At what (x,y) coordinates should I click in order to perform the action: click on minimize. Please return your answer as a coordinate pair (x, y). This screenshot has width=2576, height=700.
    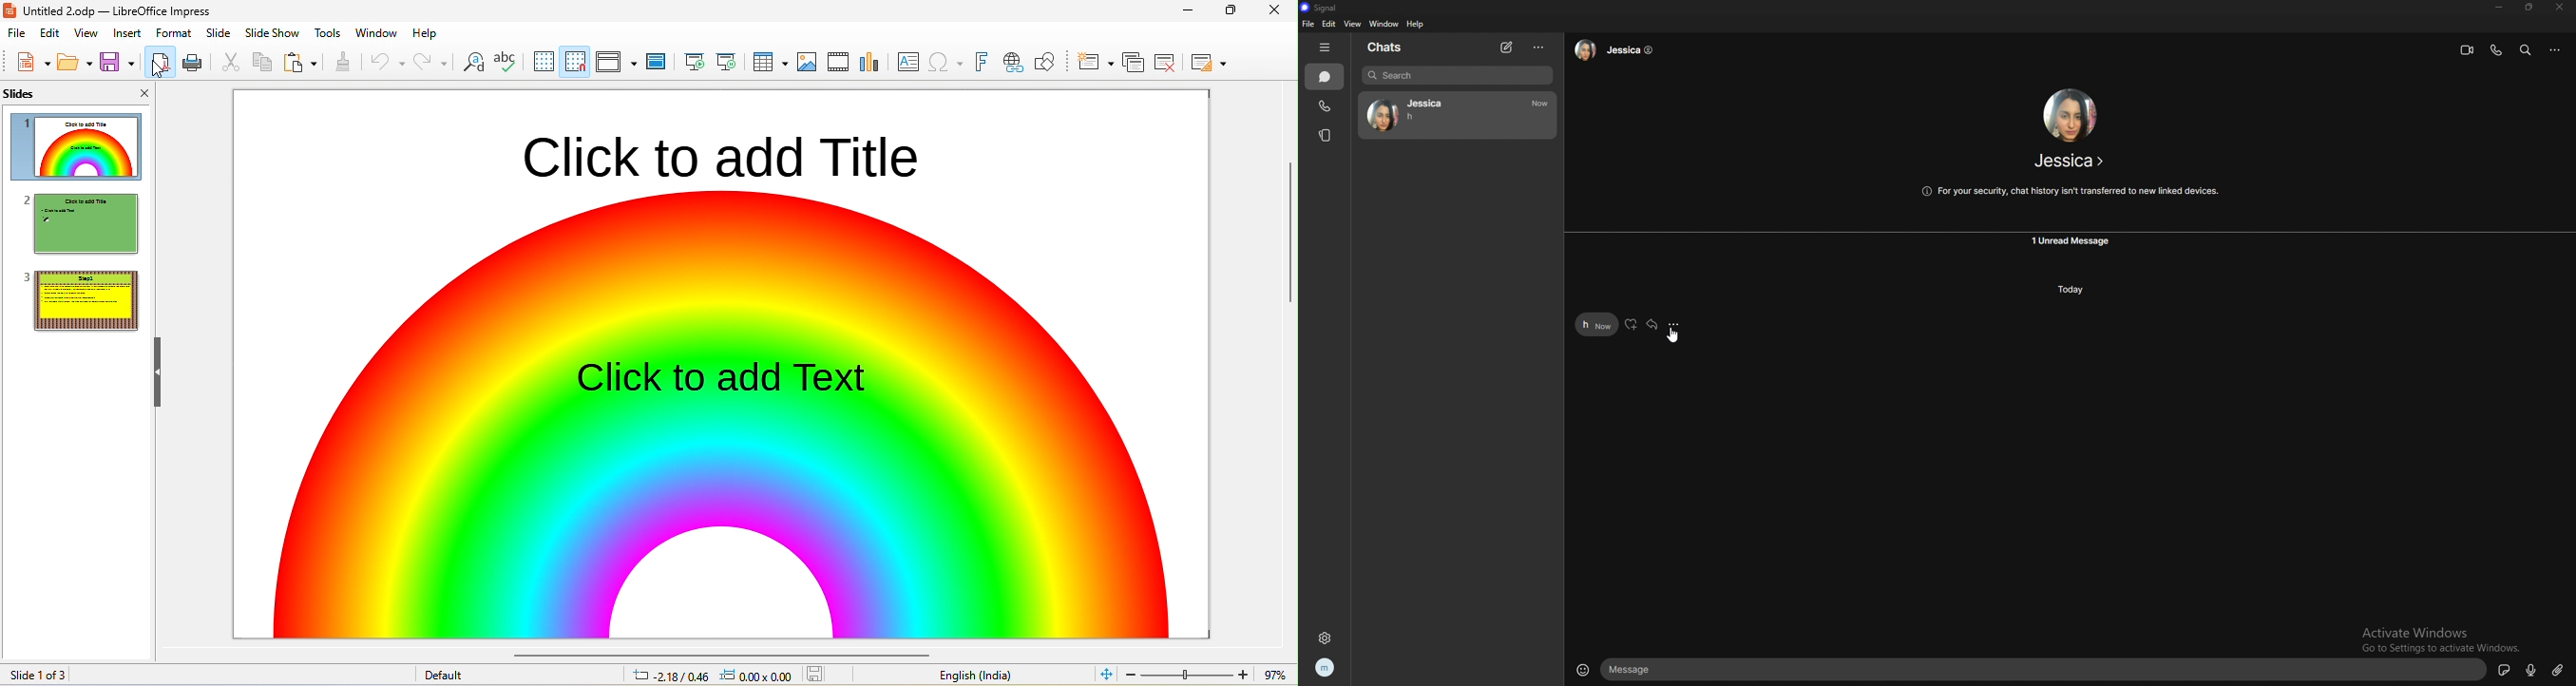
    Looking at the image, I should click on (2500, 7).